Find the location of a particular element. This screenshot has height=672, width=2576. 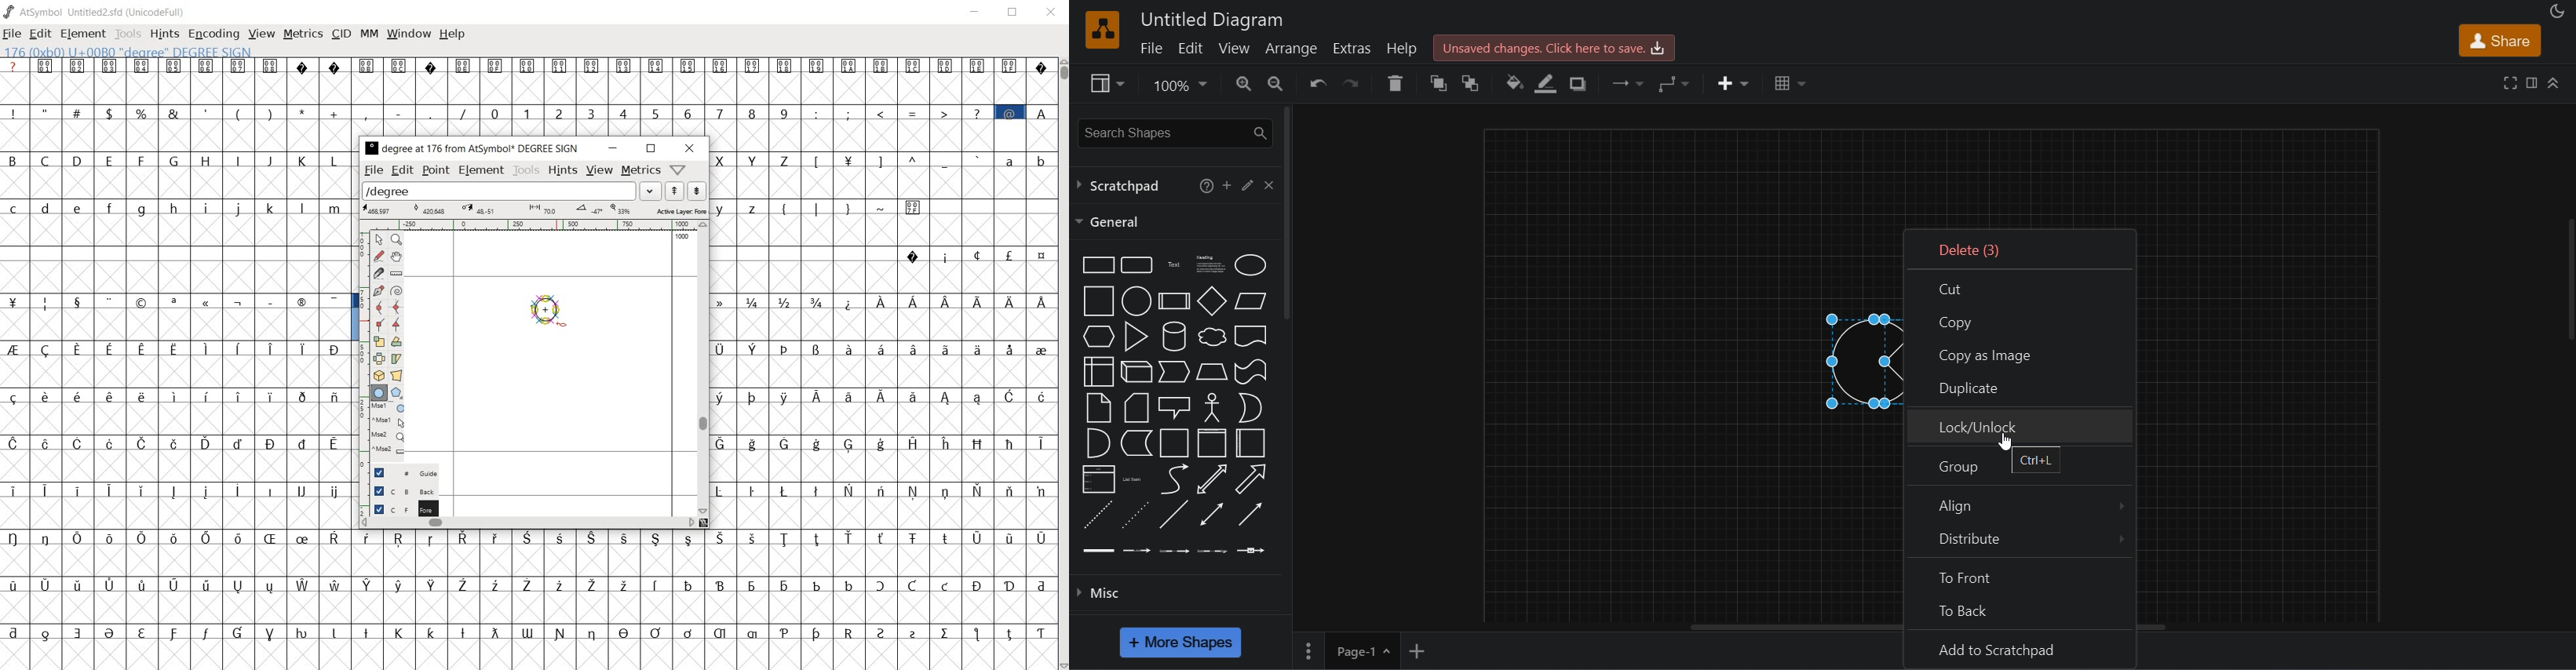

magnify is located at coordinates (395, 239).